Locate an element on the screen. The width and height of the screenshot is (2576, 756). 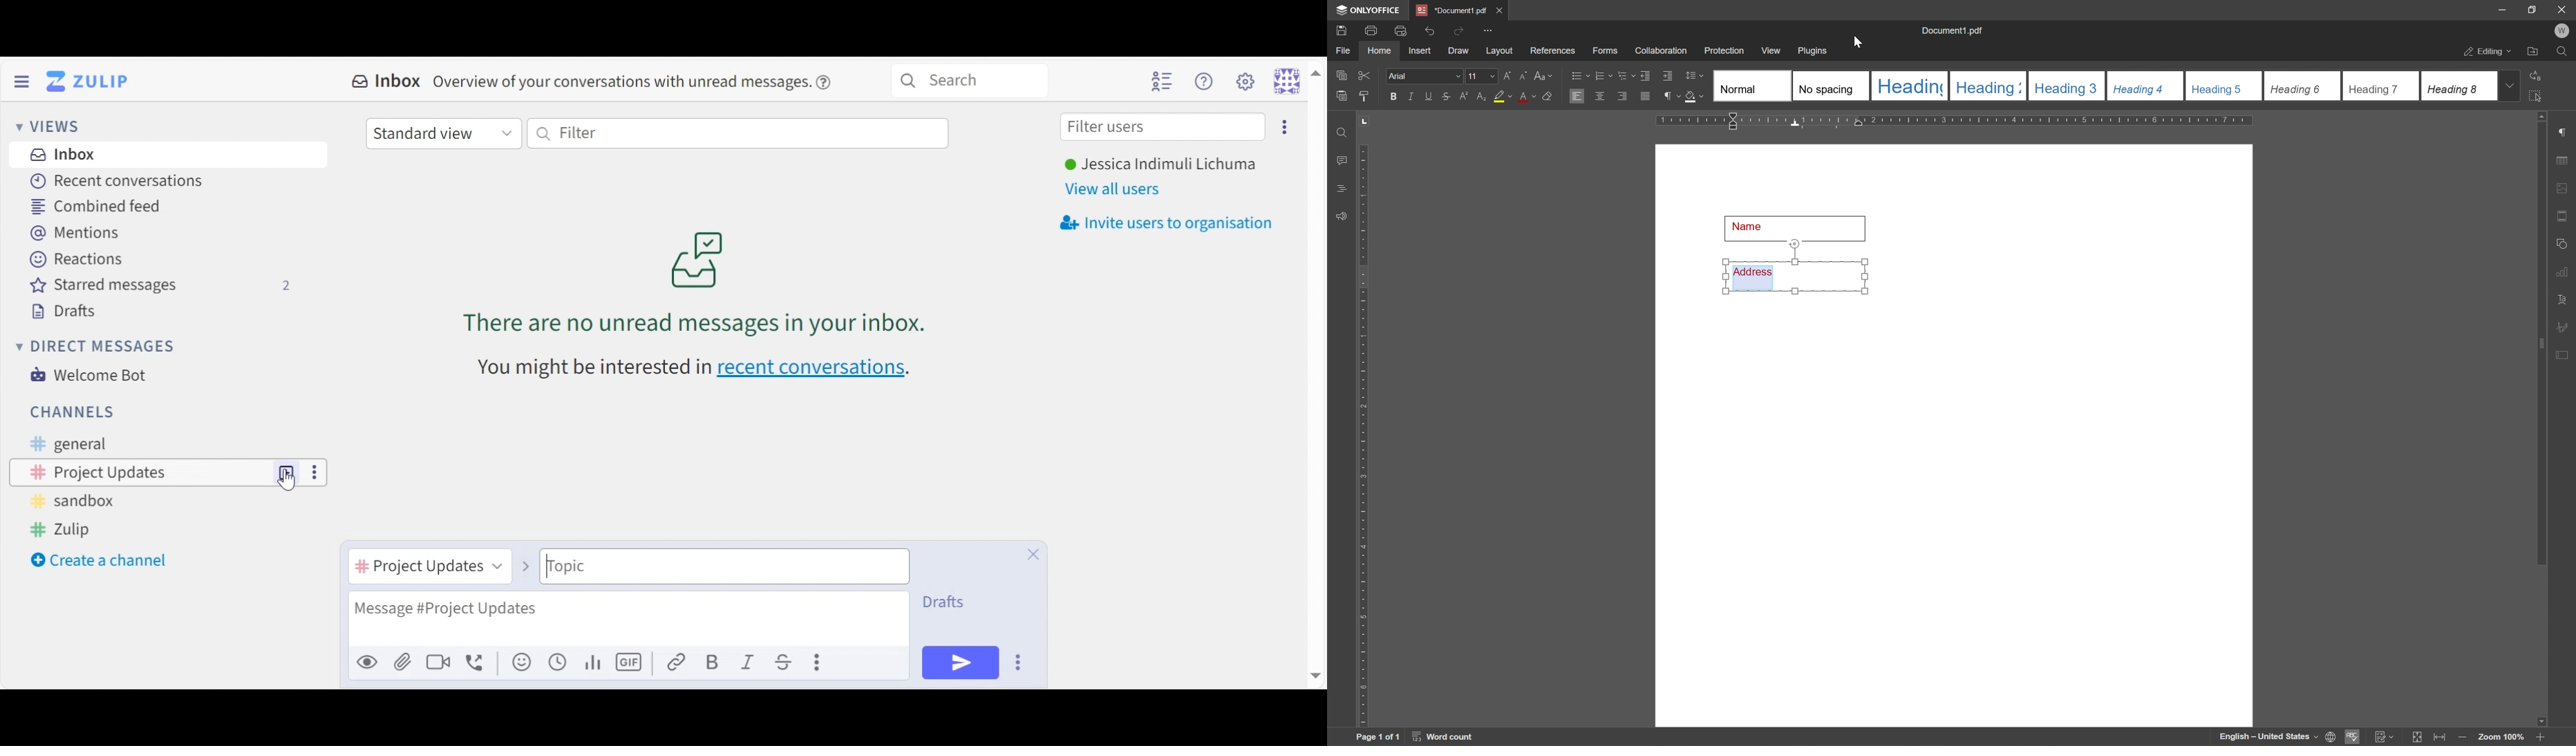
Cursor is located at coordinates (289, 484).